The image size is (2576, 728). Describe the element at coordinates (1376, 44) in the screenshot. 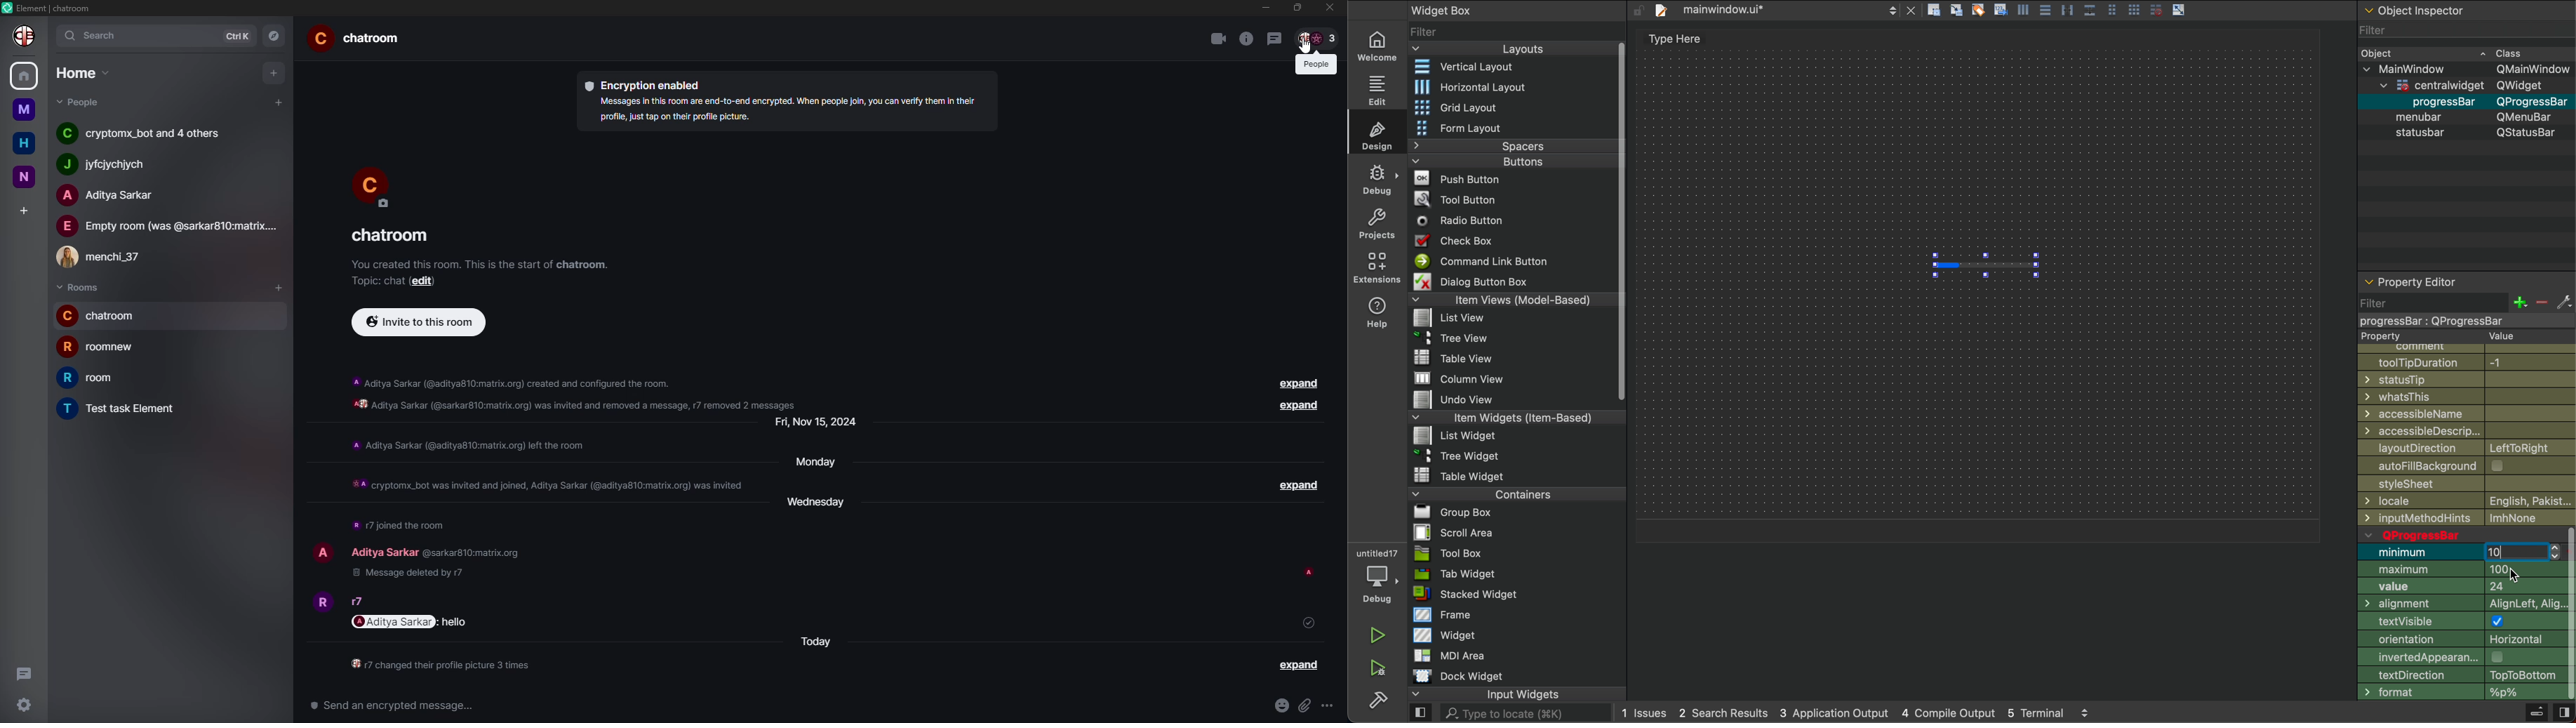

I see `welcome` at that location.